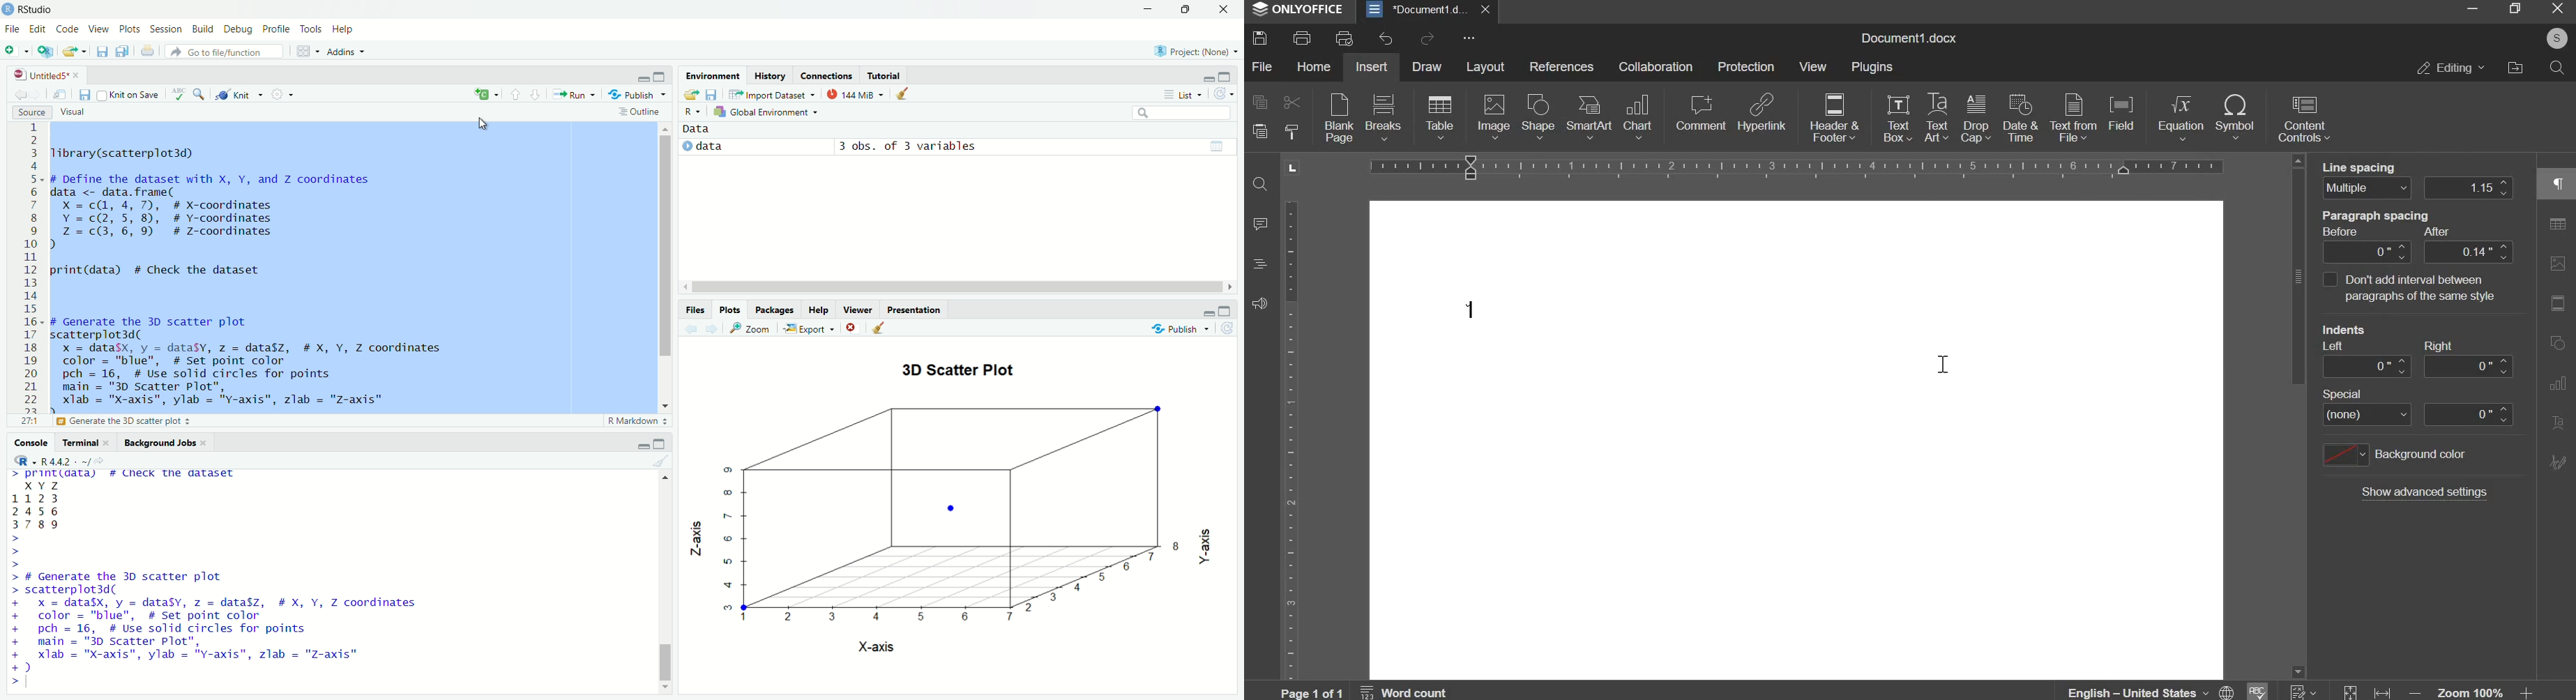 Image resolution: width=2576 pixels, height=700 pixels. What do you see at coordinates (46, 52) in the screenshot?
I see `create a project` at bounding box center [46, 52].